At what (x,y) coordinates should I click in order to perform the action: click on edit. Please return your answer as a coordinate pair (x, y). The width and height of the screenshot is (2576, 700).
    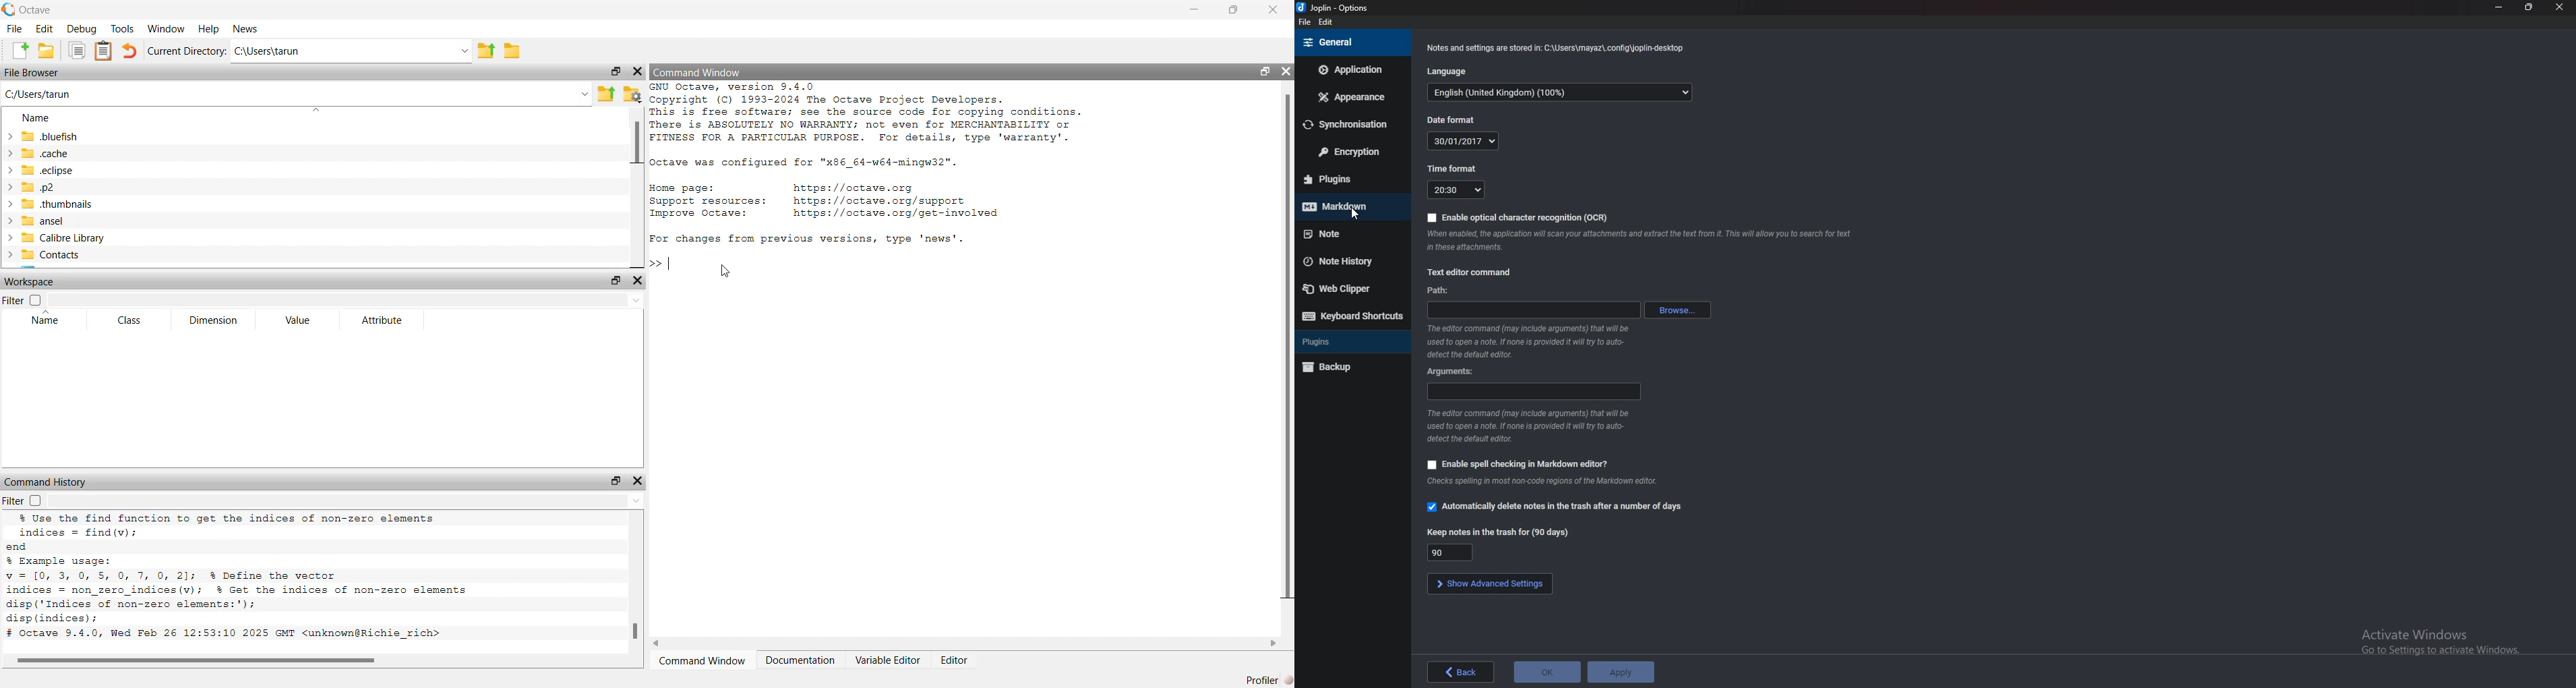
    Looking at the image, I should click on (1326, 21).